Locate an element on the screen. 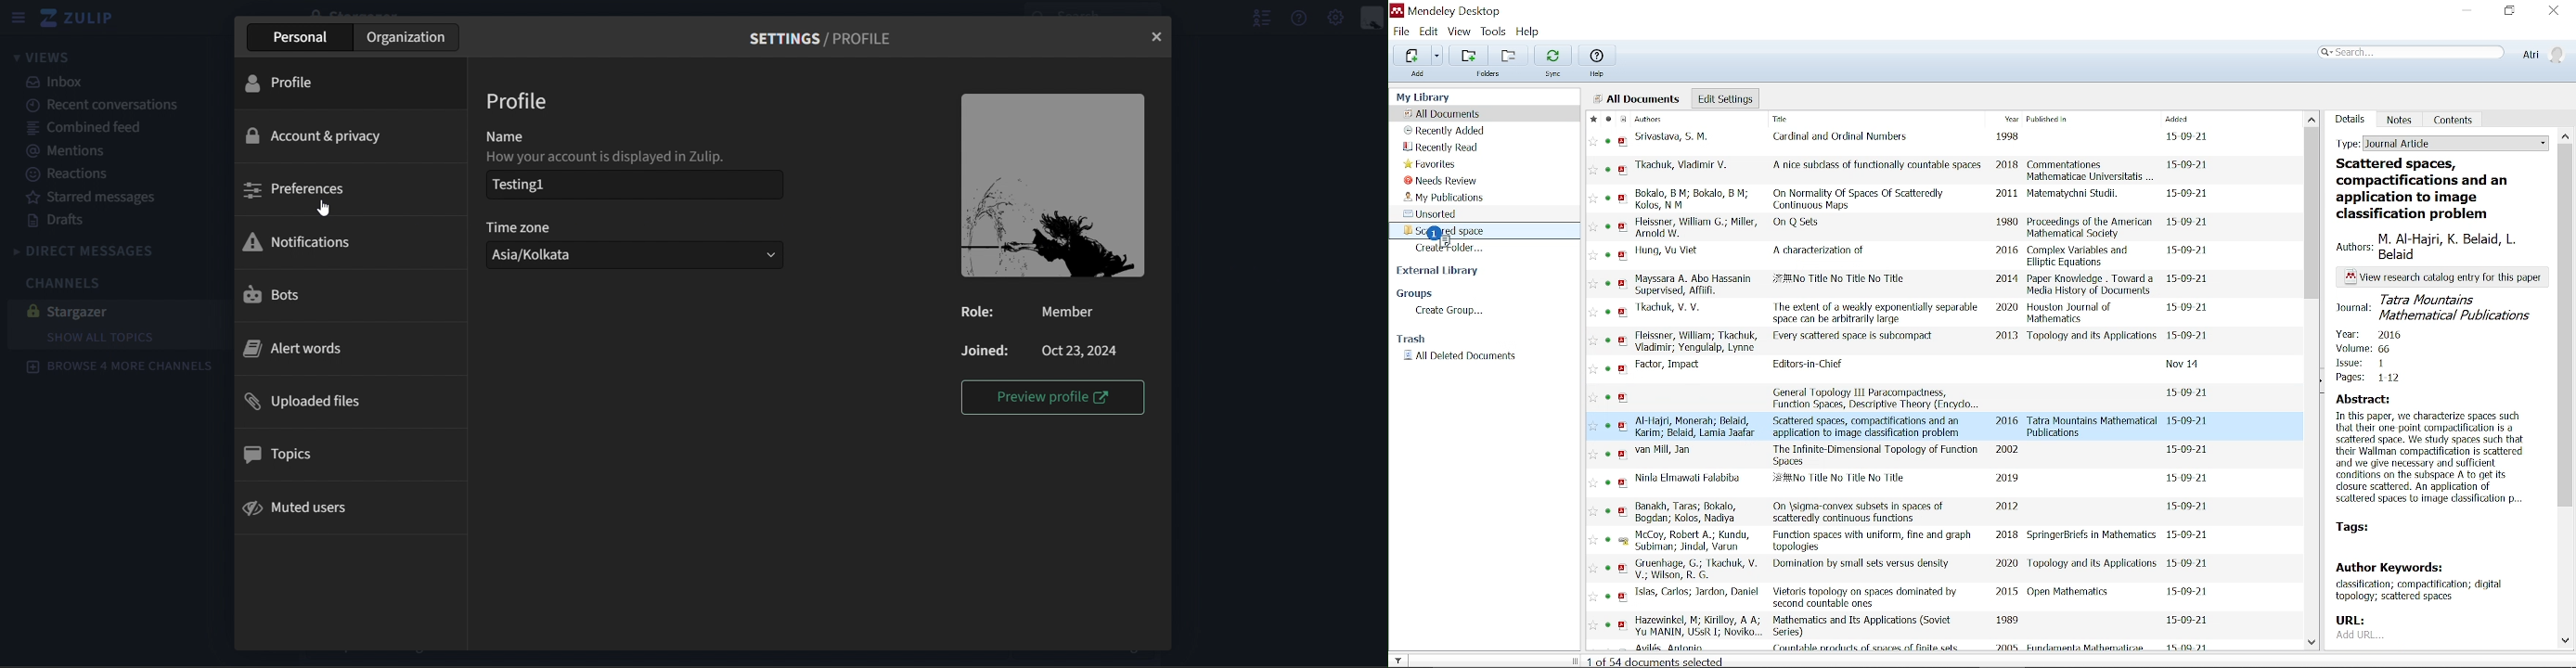  starred messages is located at coordinates (97, 198).